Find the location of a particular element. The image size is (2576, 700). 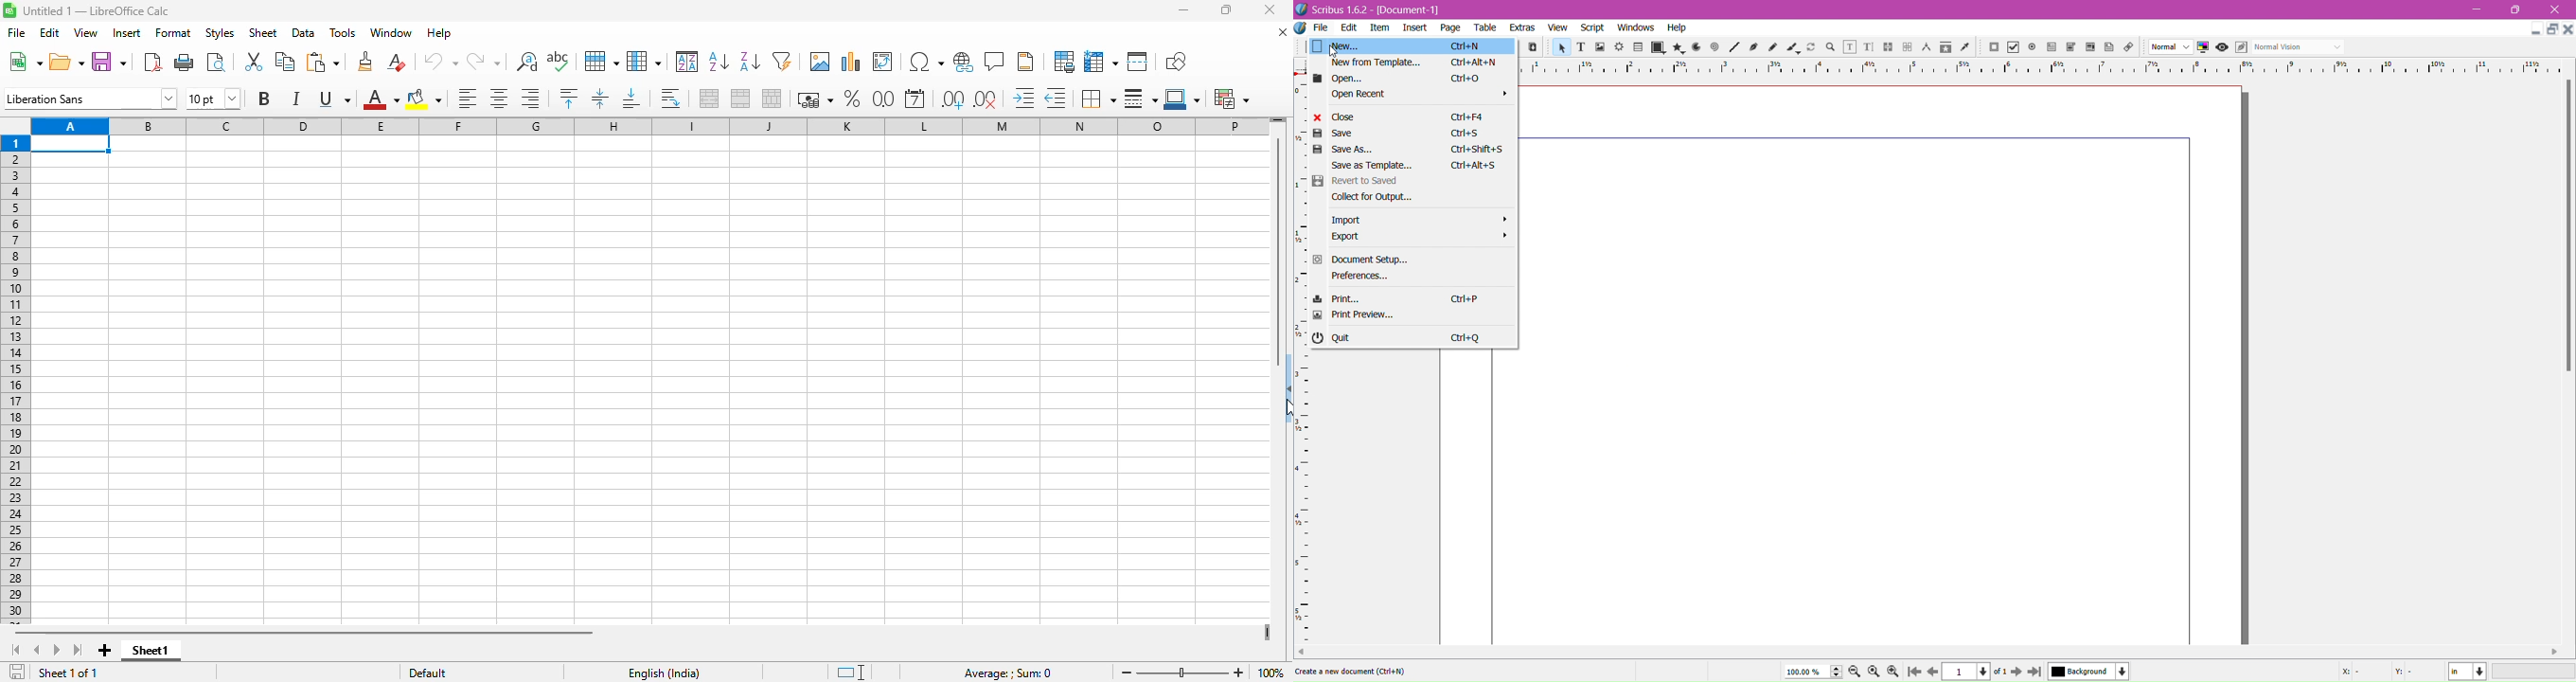

delete decimal is located at coordinates (986, 99).